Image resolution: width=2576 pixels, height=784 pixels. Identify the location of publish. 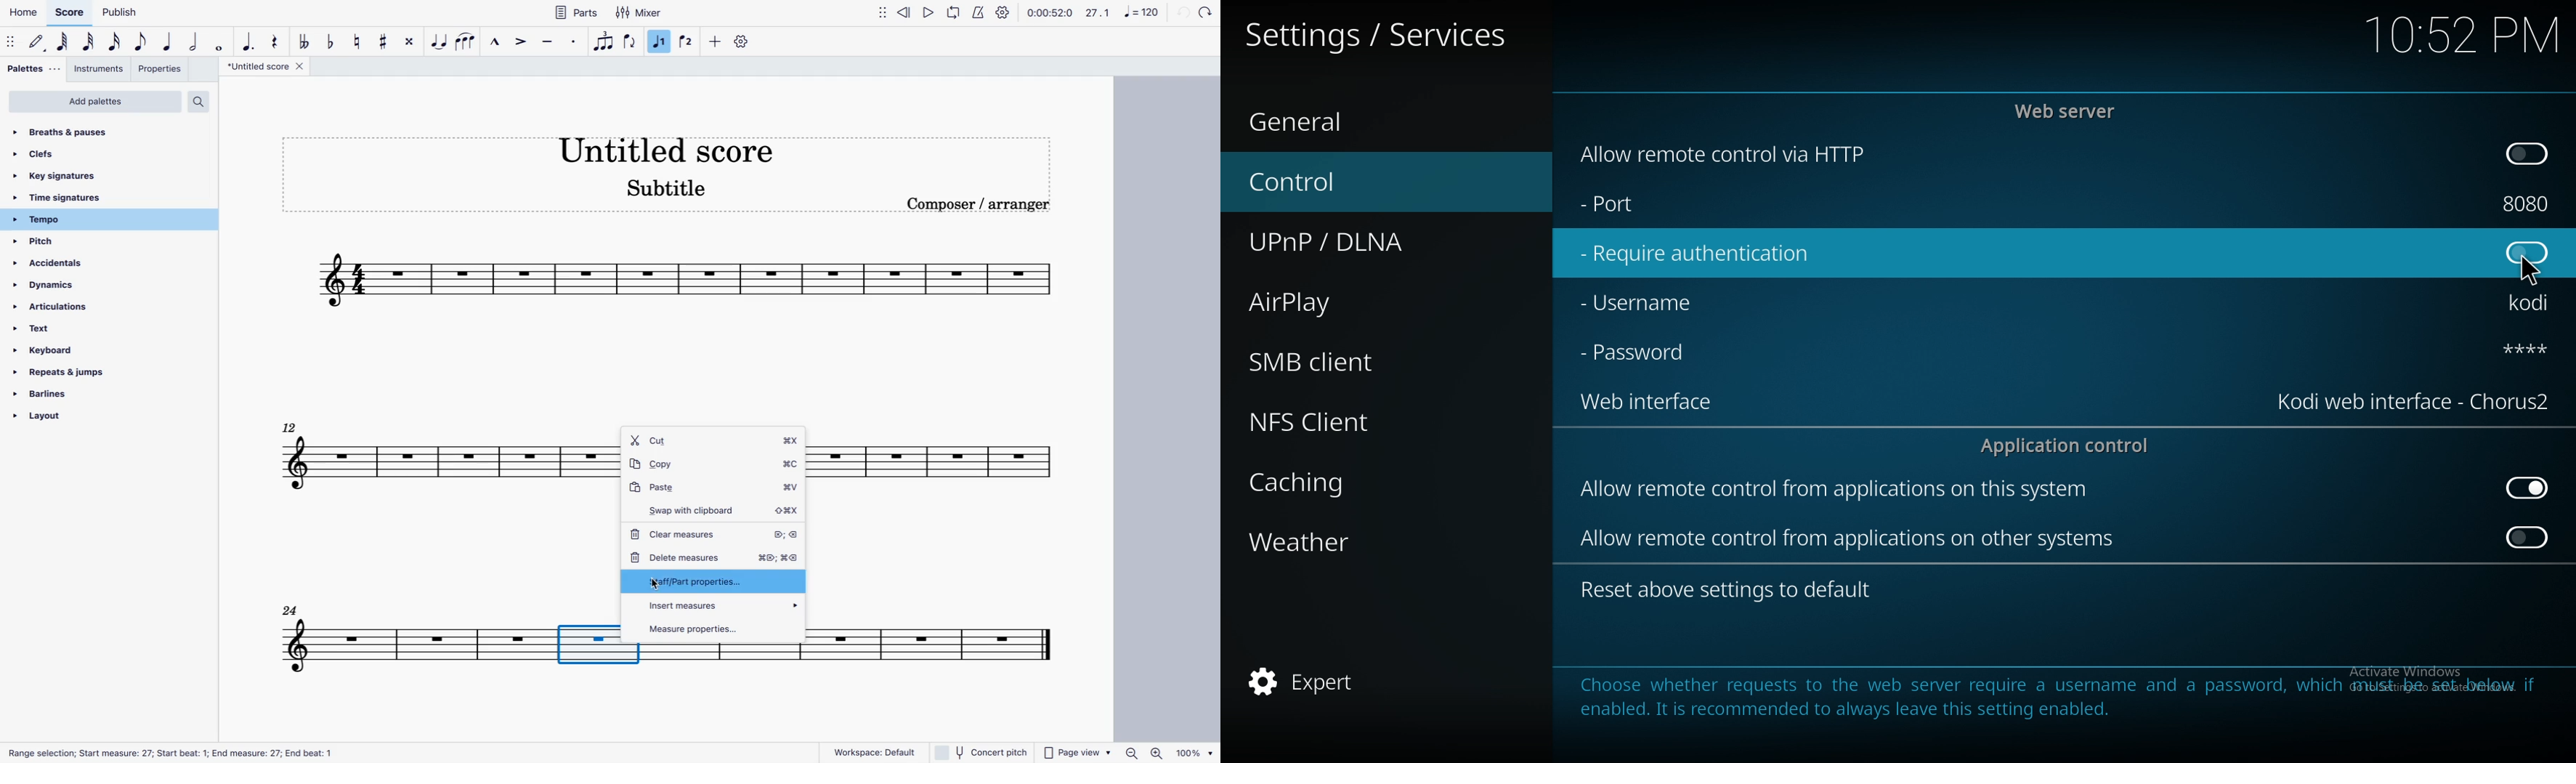
(118, 14).